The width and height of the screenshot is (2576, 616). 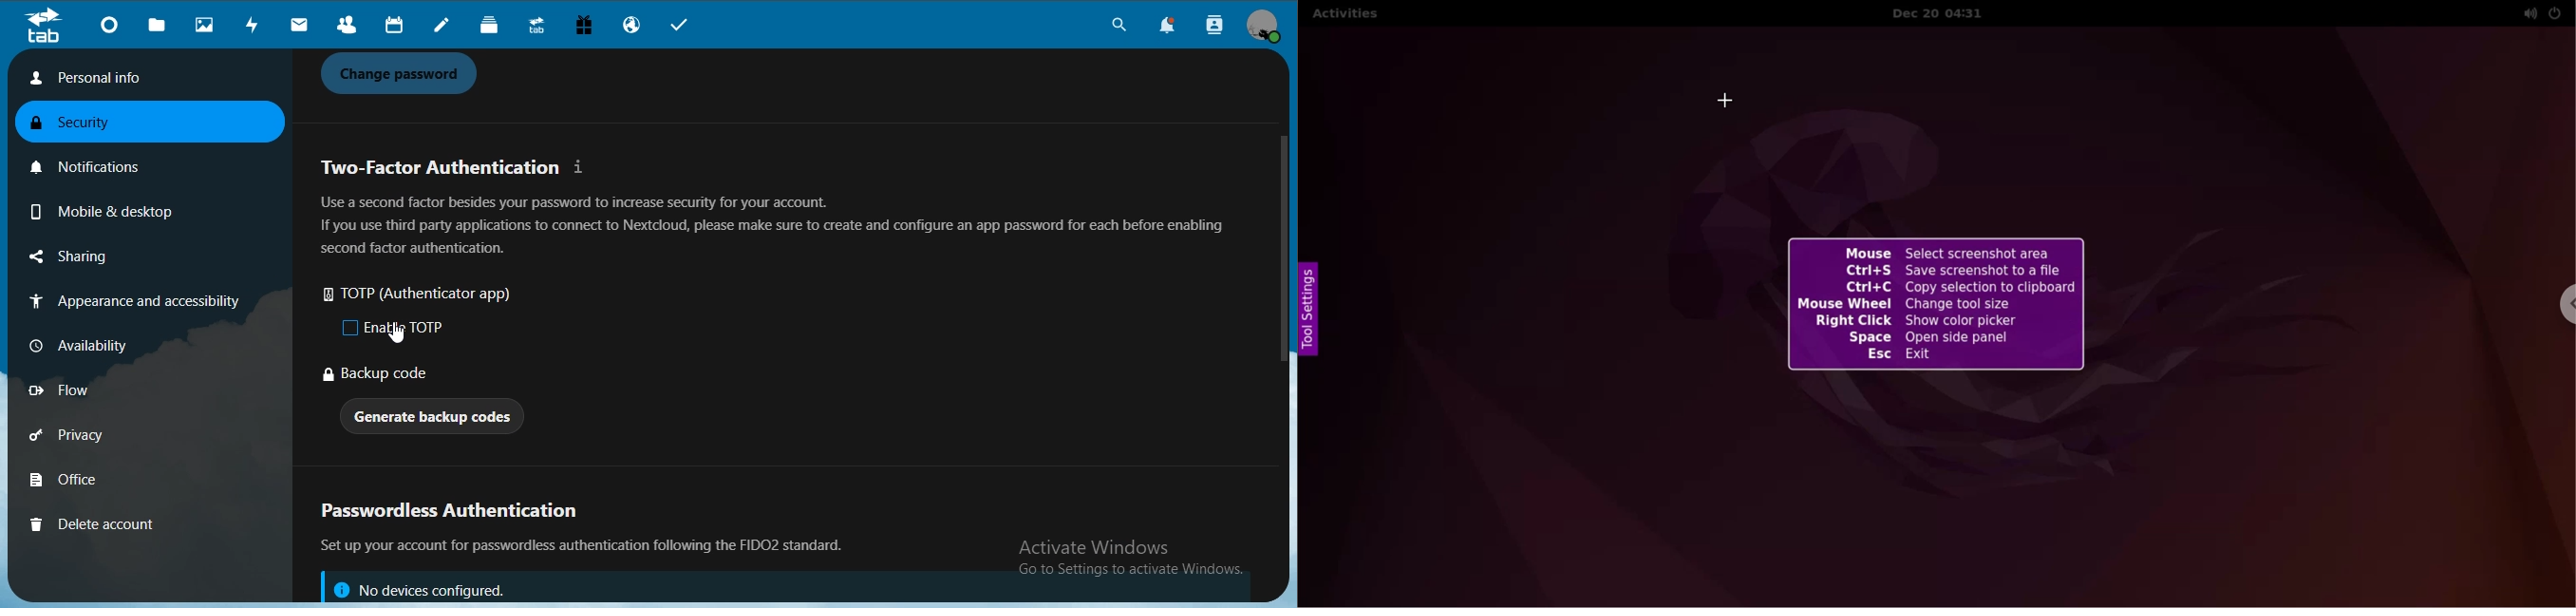 I want to click on Set up your account for passwordless authentication following the FIDO2 standard., so click(x=590, y=546).